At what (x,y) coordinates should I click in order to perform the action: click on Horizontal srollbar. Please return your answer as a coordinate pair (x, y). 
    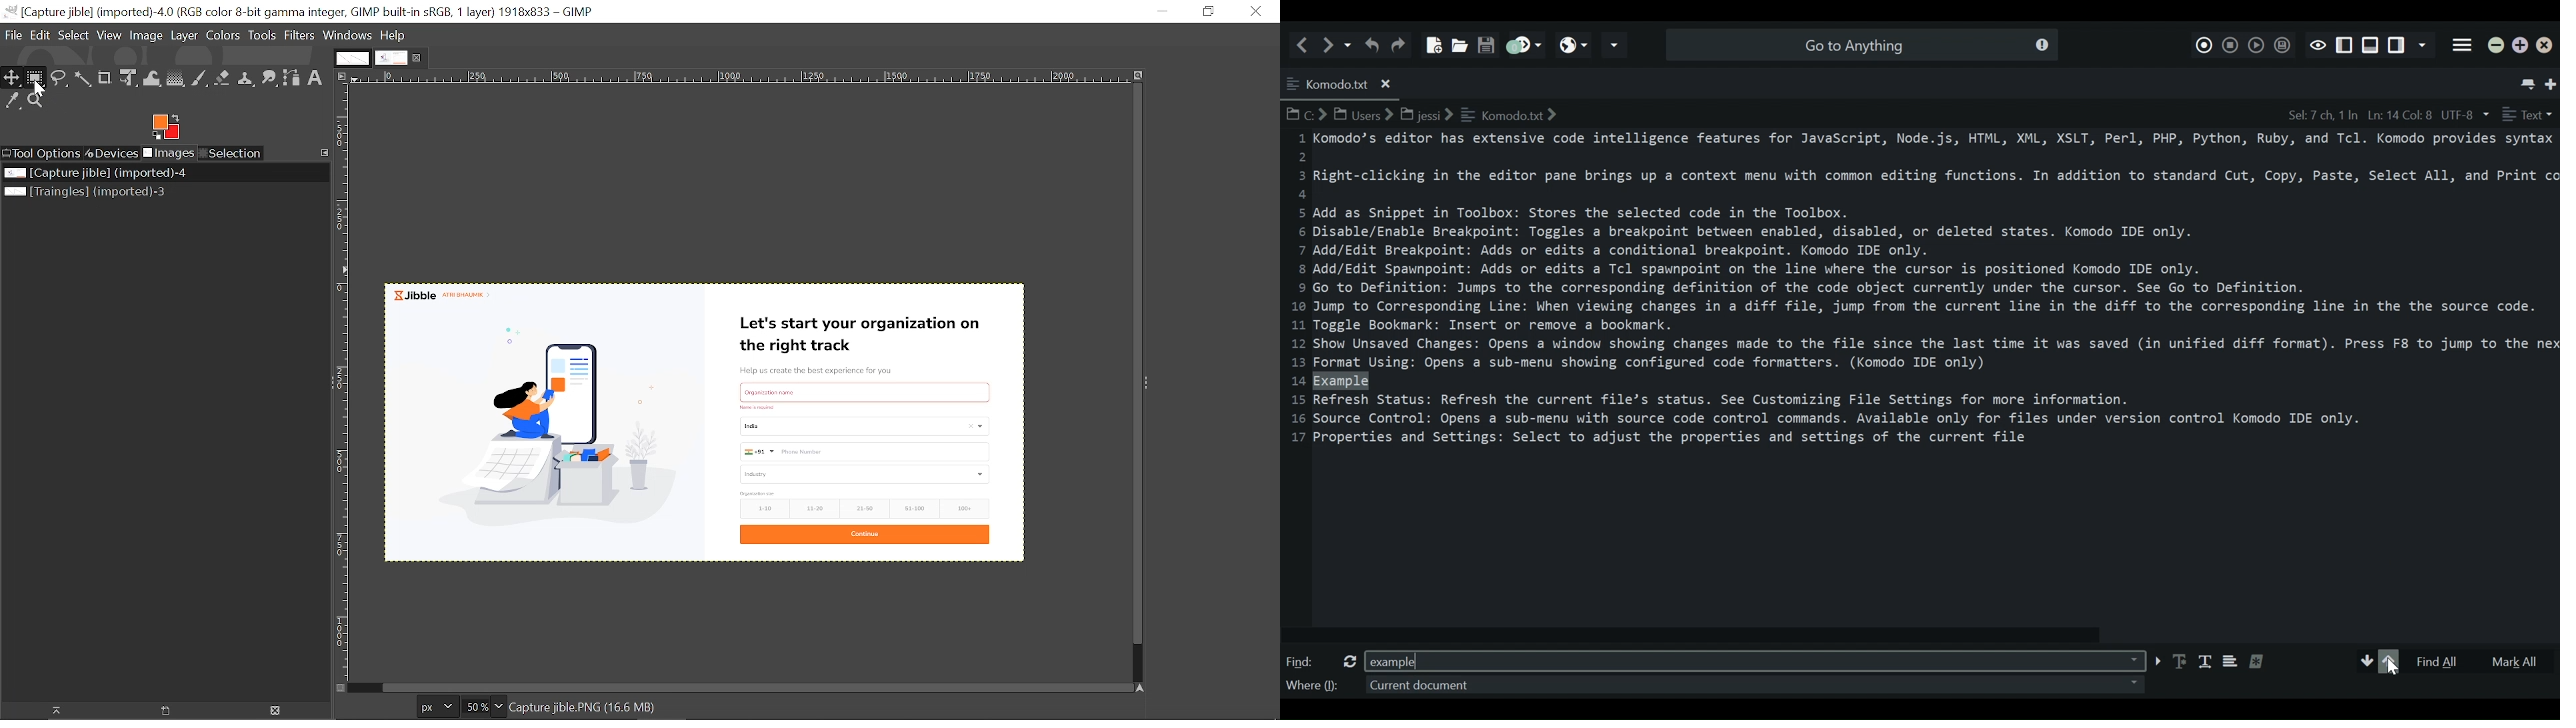
    Looking at the image, I should click on (758, 686).